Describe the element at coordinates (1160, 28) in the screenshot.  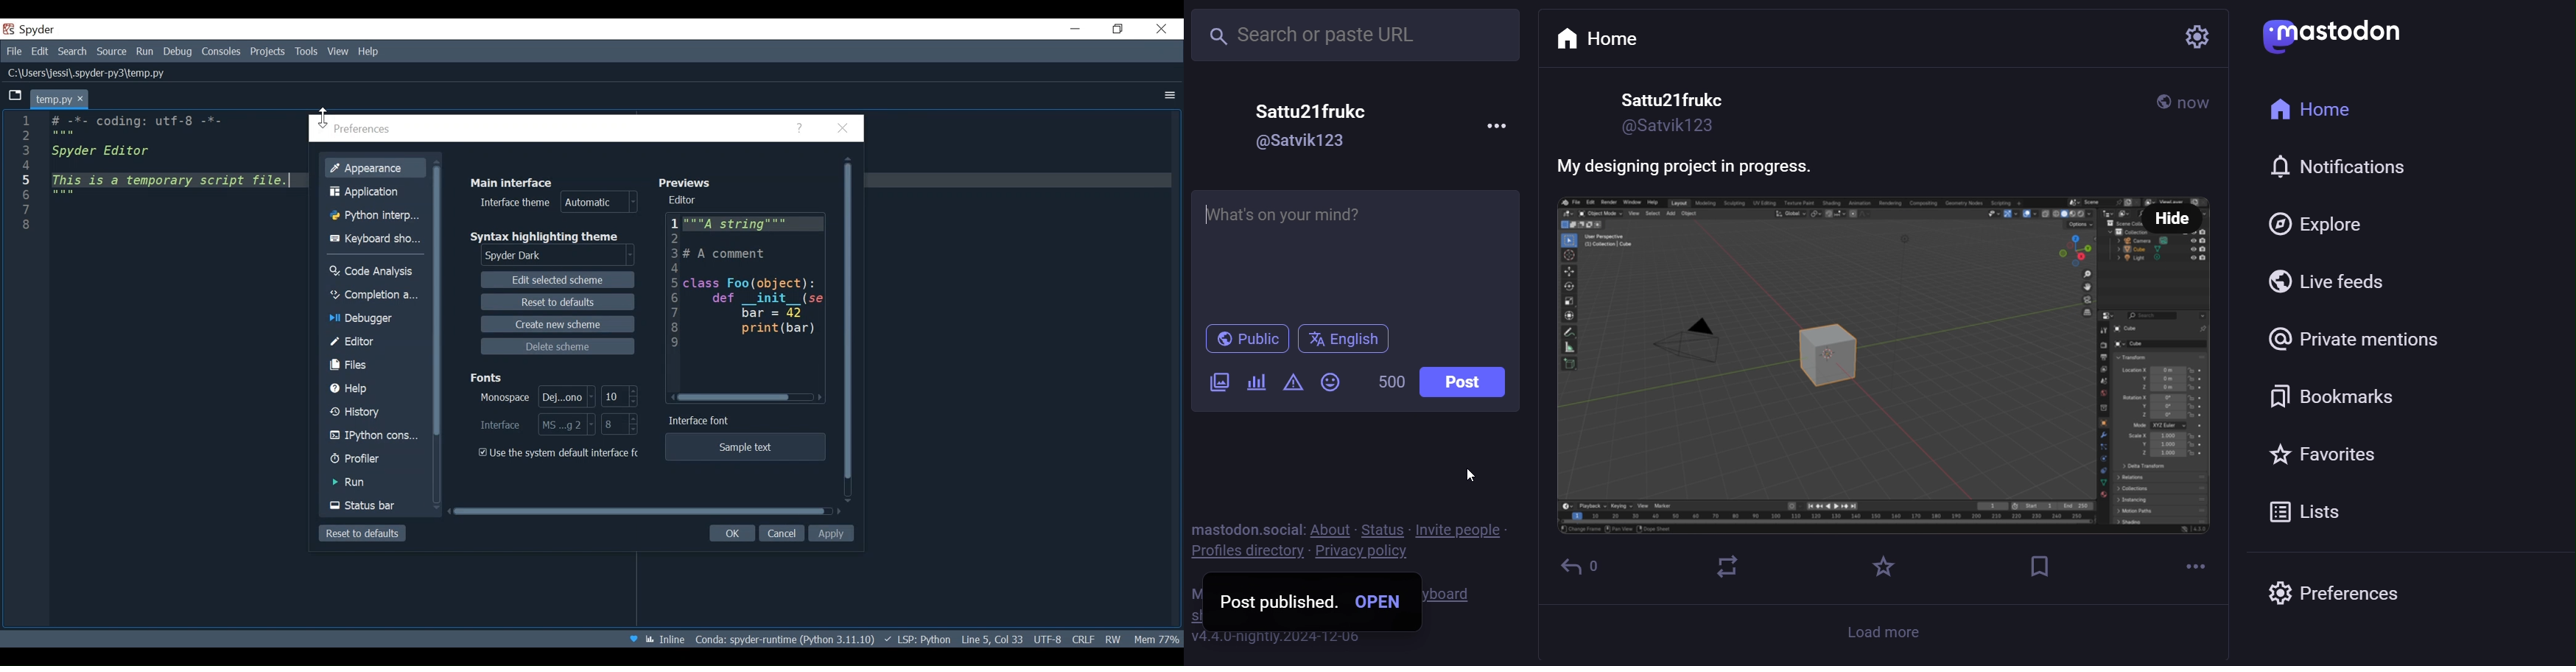
I see `Close` at that location.